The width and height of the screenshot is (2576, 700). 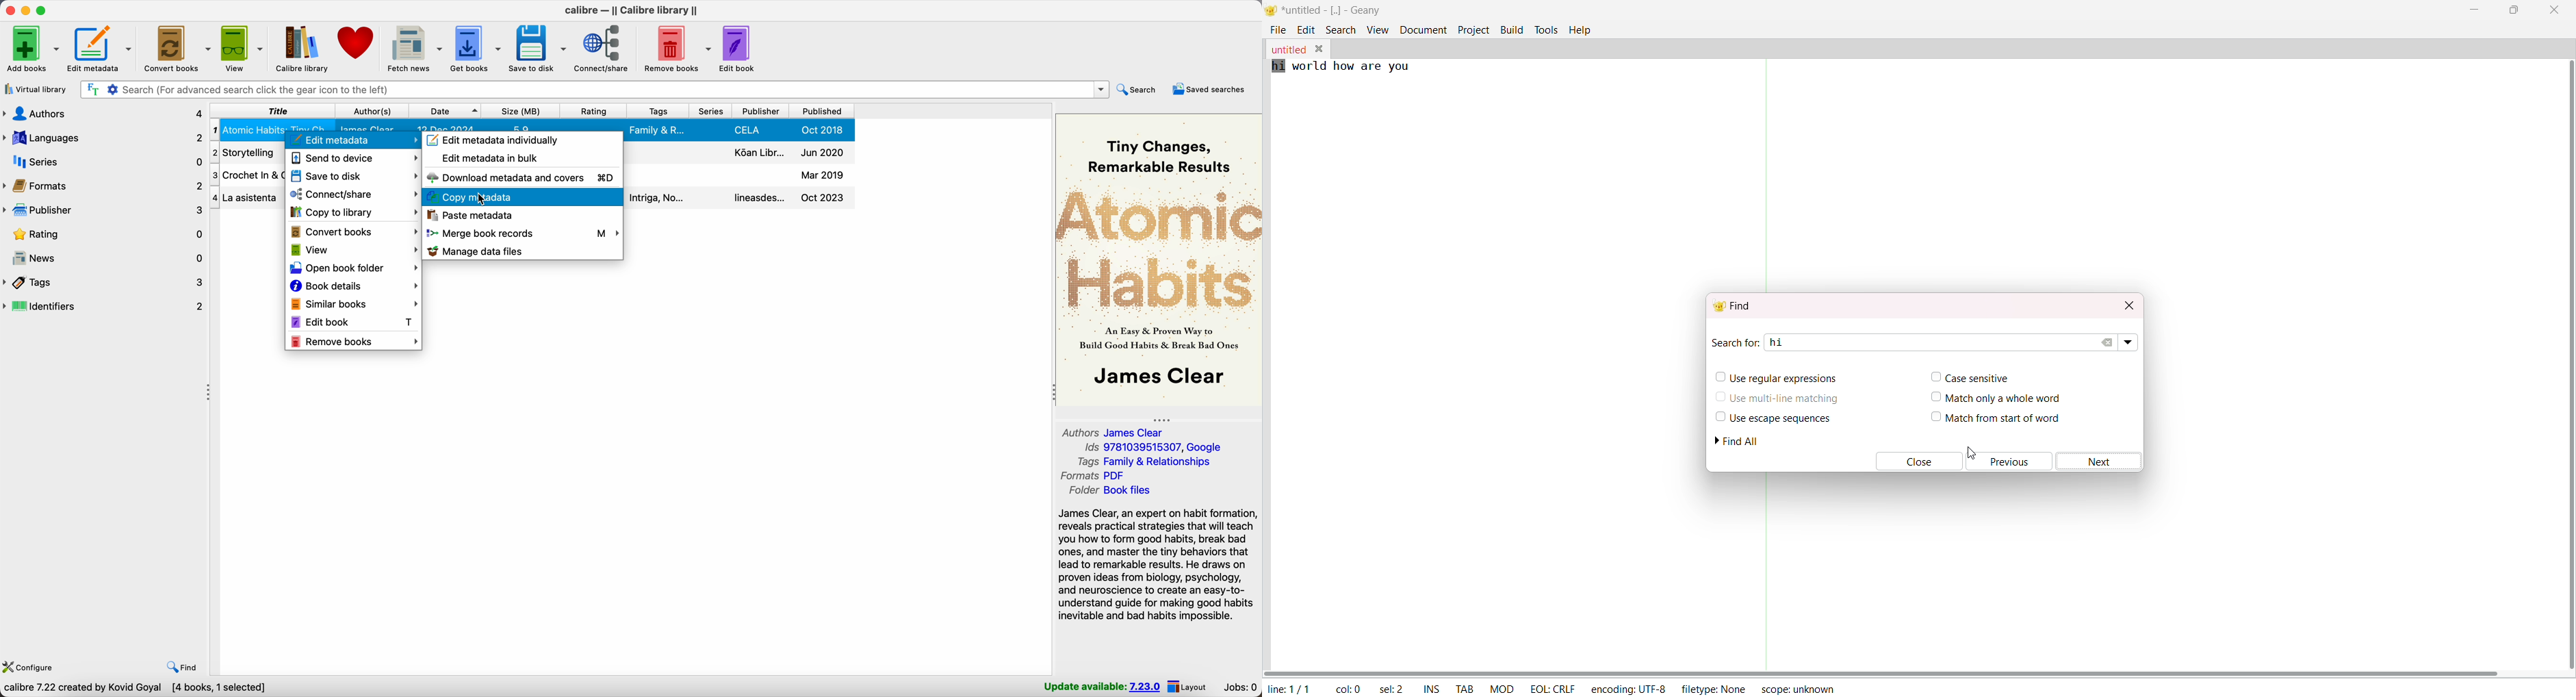 What do you see at coordinates (1159, 259) in the screenshot?
I see `book cover preview` at bounding box center [1159, 259].